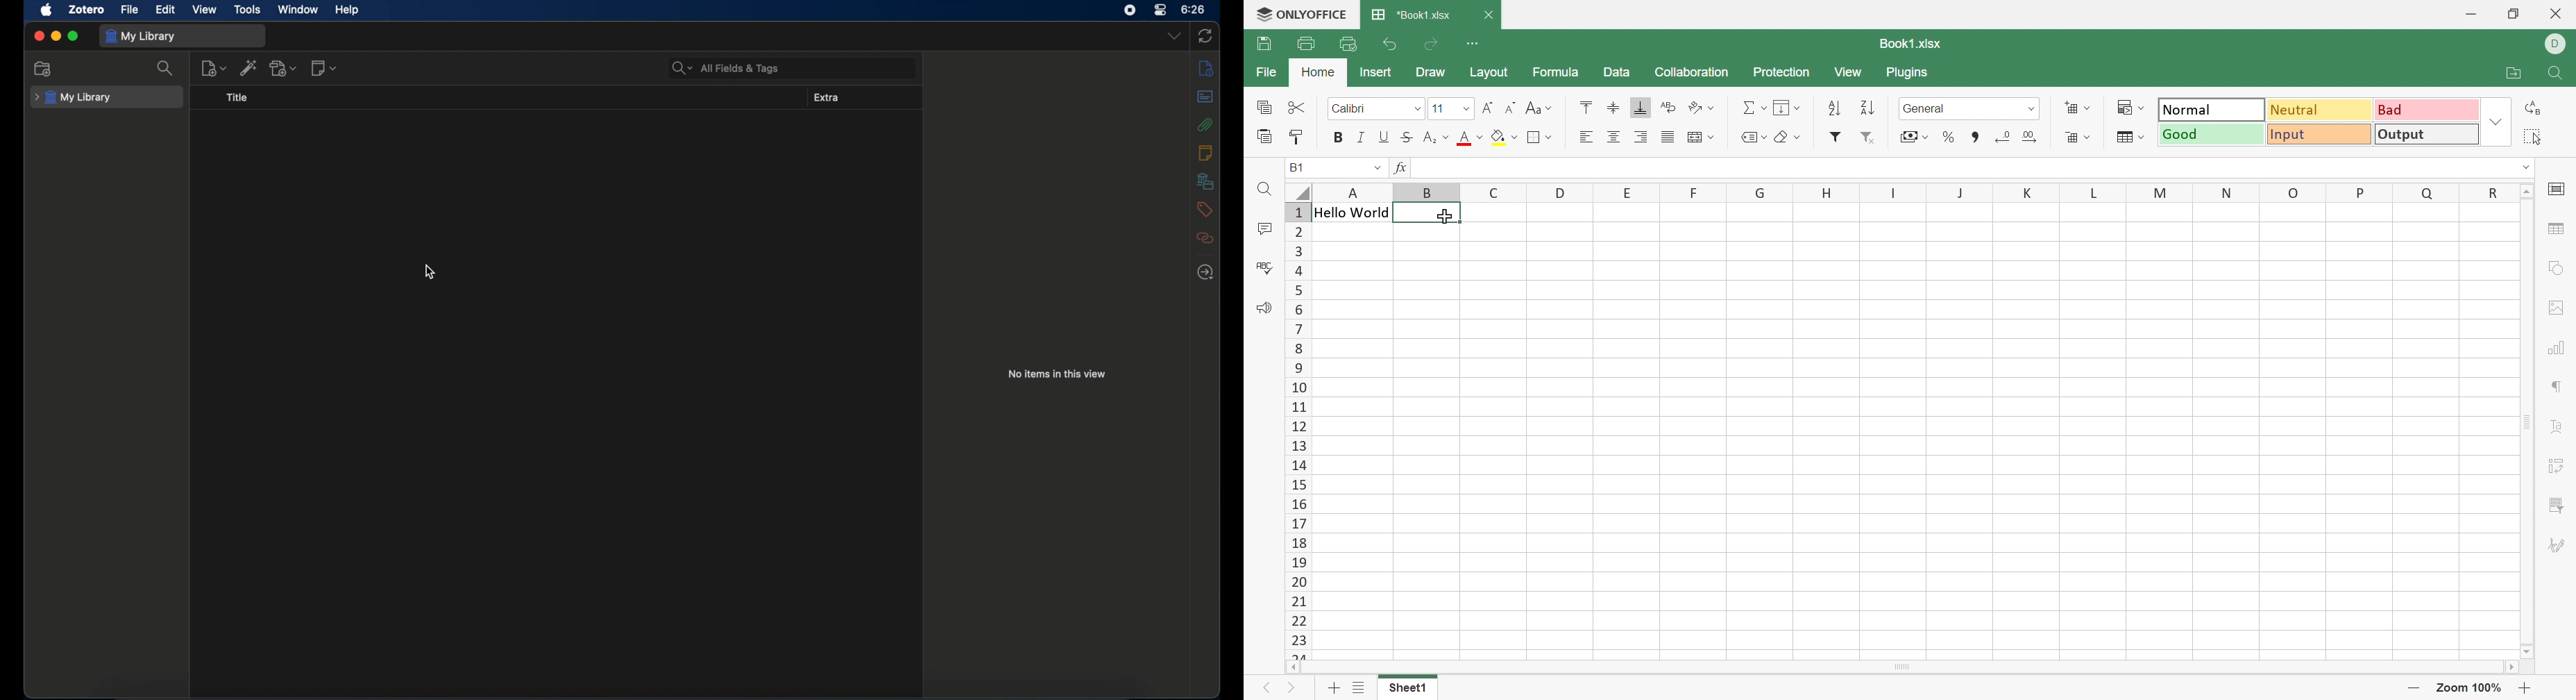 Image resolution: width=2576 pixels, height=700 pixels. Describe the element at coordinates (1266, 135) in the screenshot. I see `Paste` at that location.